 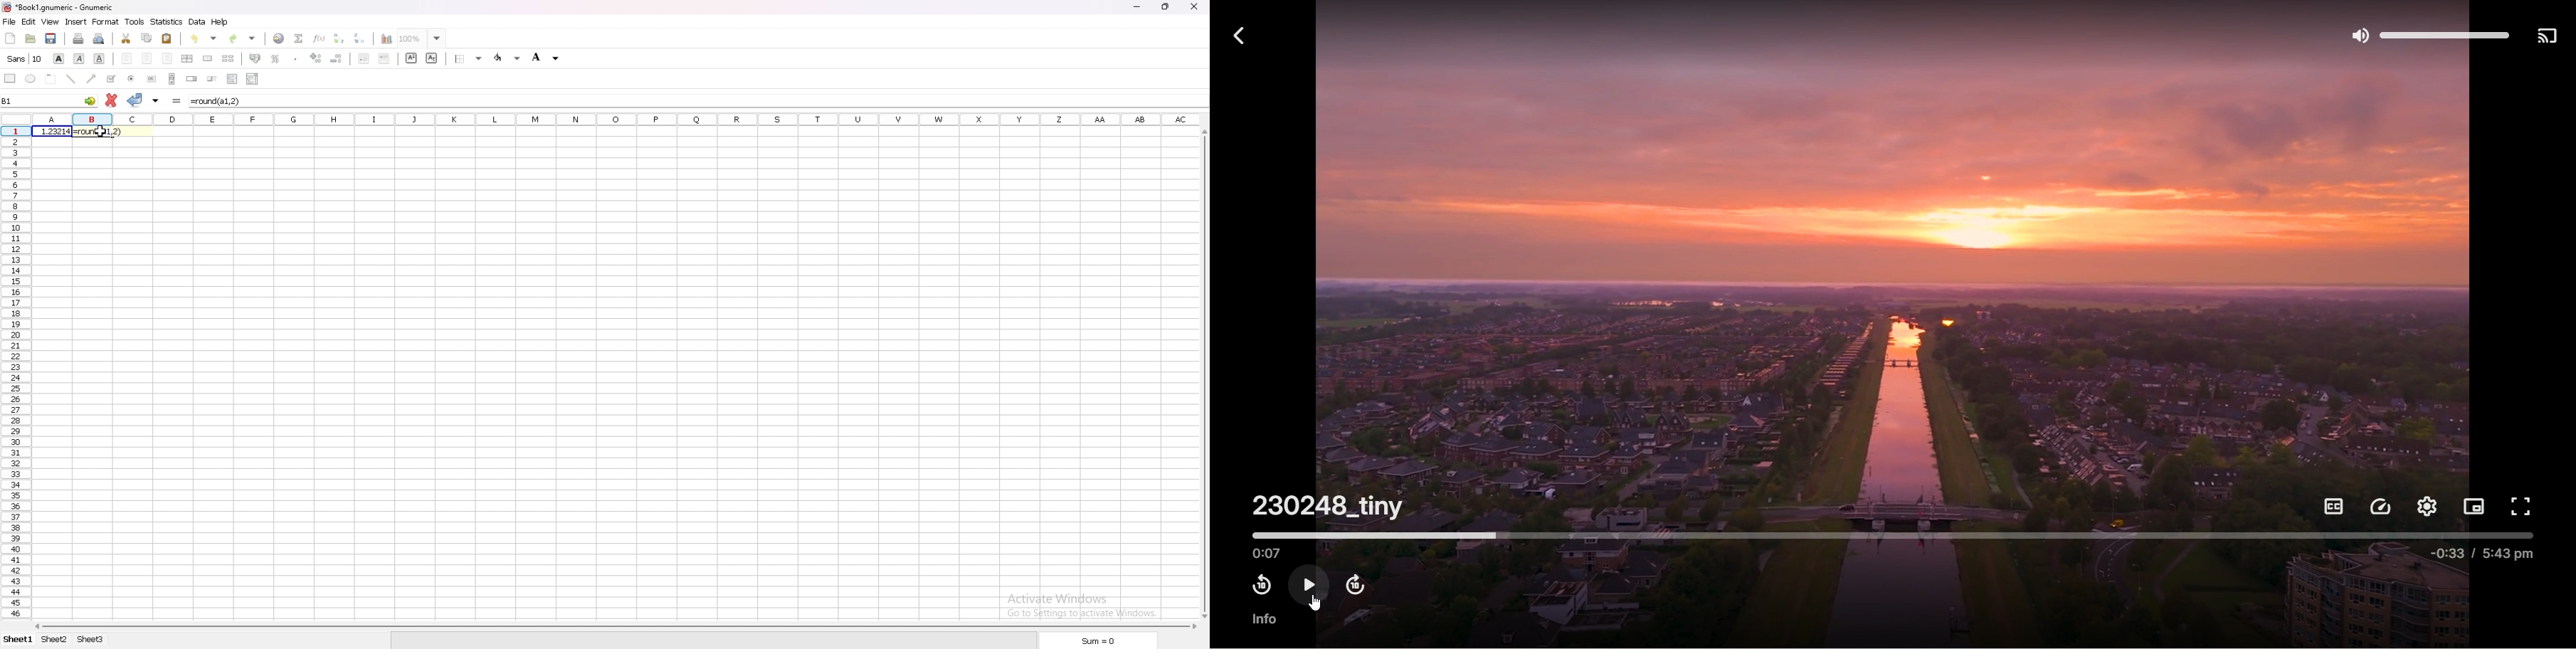 What do you see at coordinates (79, 38) in the screenshot?
I see `print` at bounding box center [79, 38].